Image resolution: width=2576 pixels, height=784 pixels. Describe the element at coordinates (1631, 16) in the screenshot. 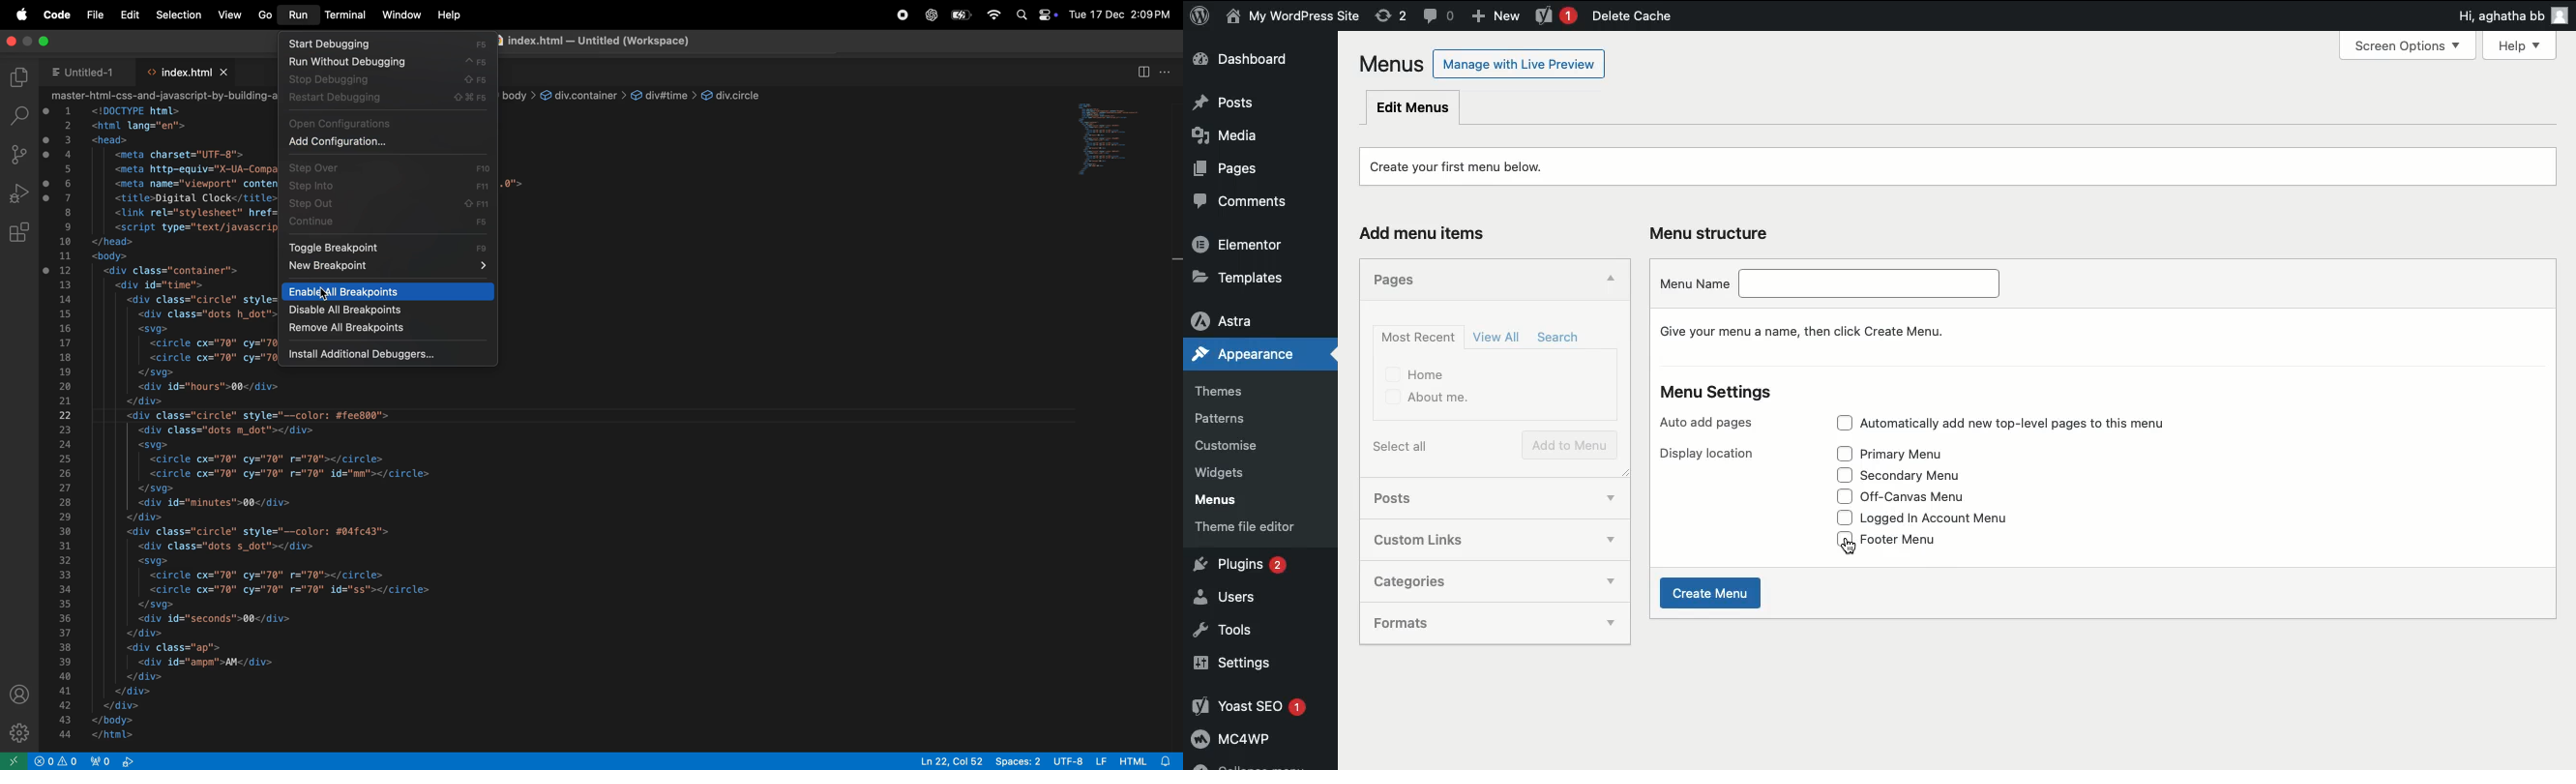

I see `Delete cache` at that location.